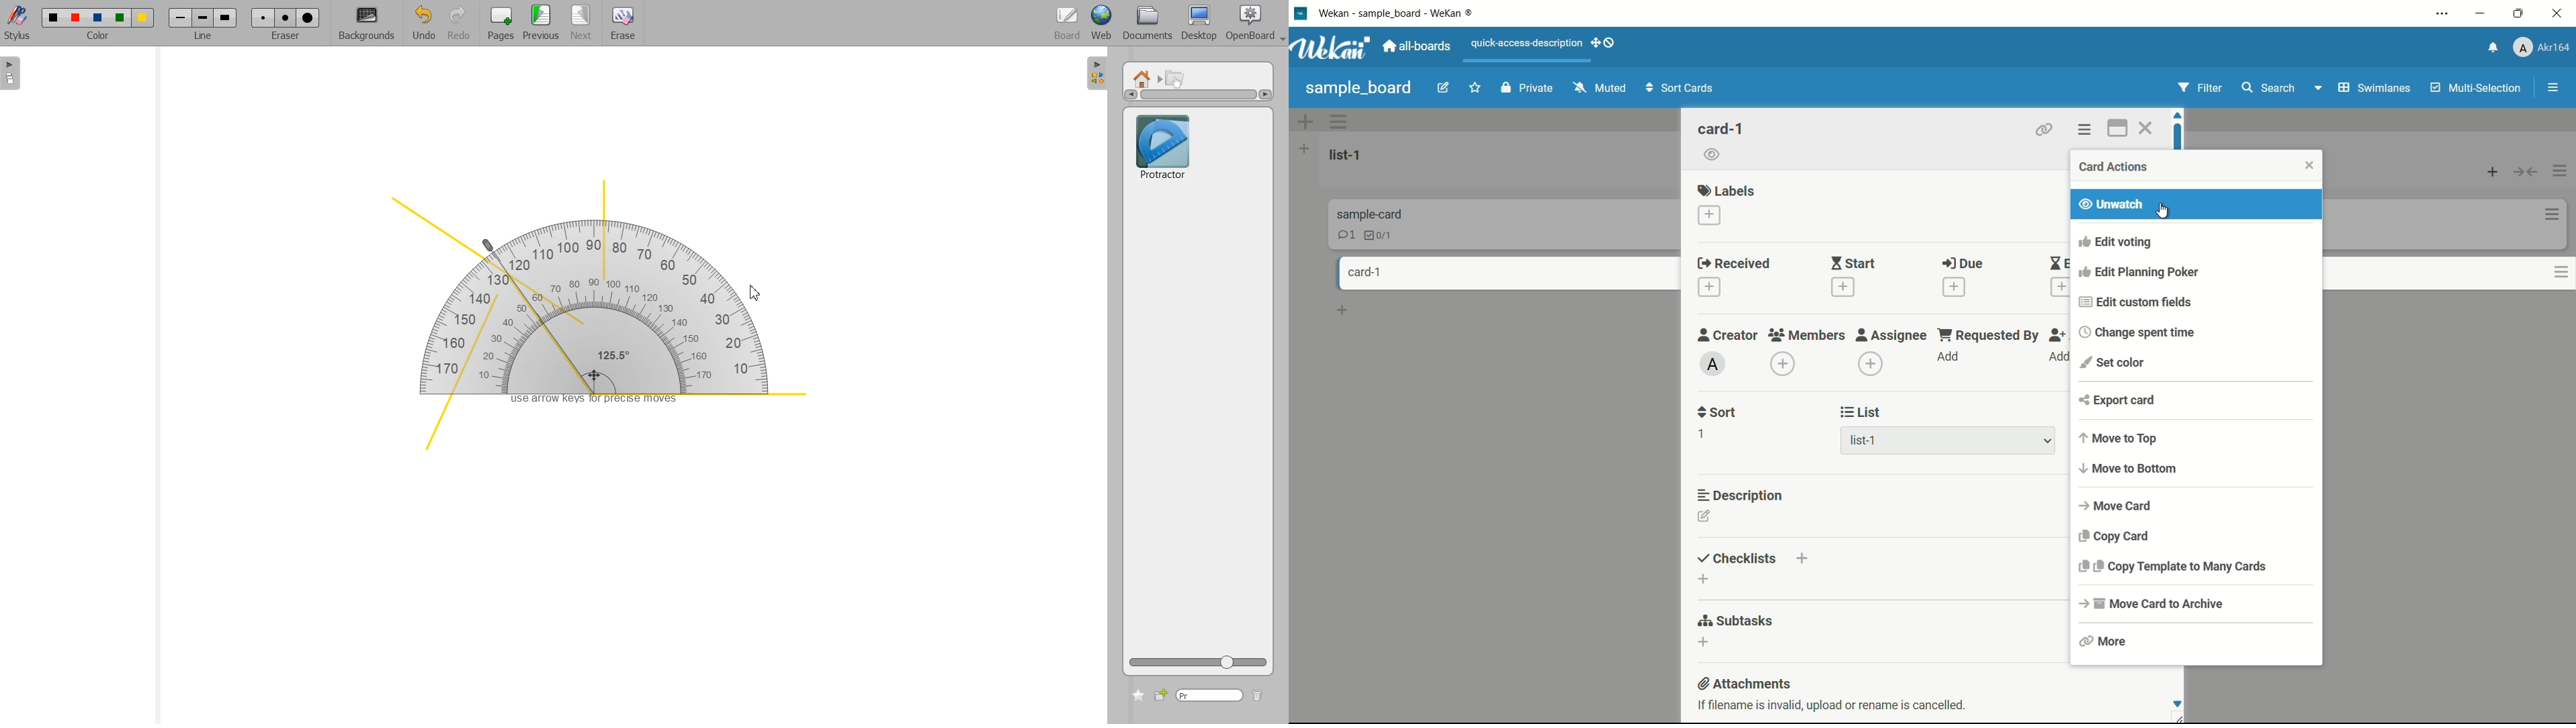 The image size is (2576, 728). I want to click on sort cards, so click(1684, 87).